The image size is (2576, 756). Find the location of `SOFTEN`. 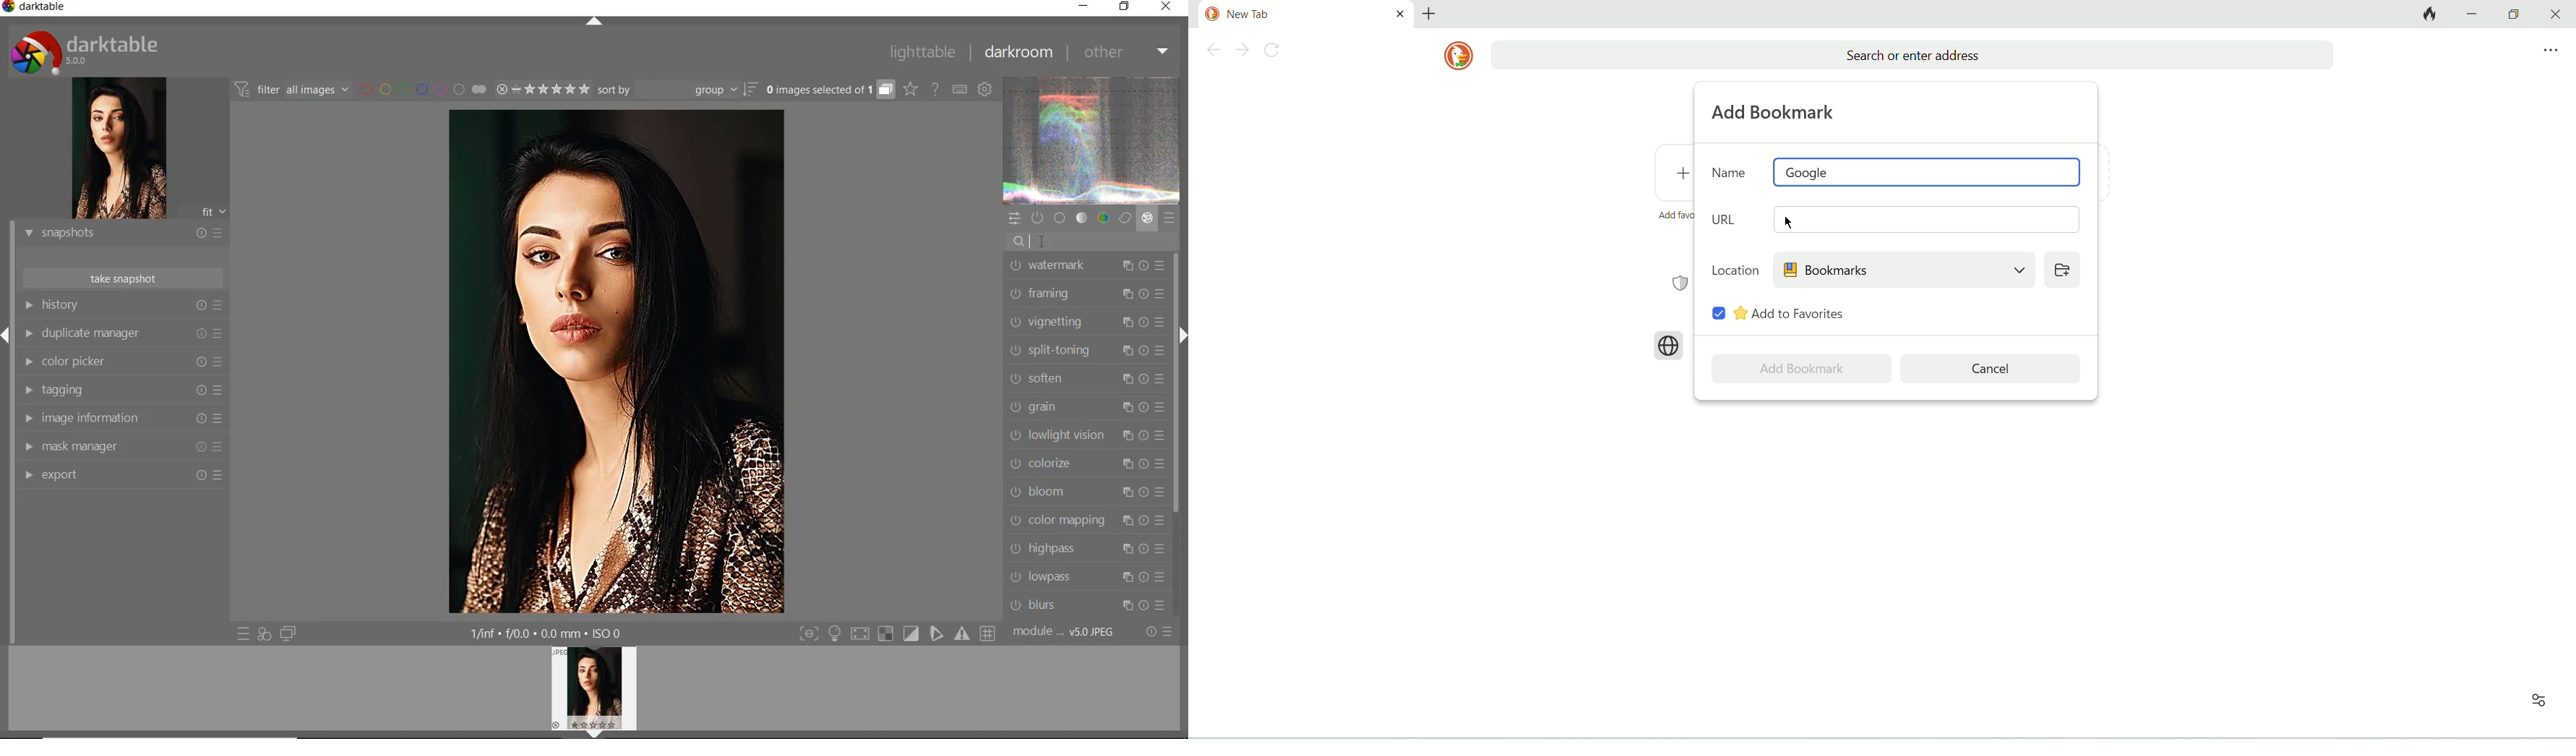

SOFTEN is located at coordinates (1085, 378).